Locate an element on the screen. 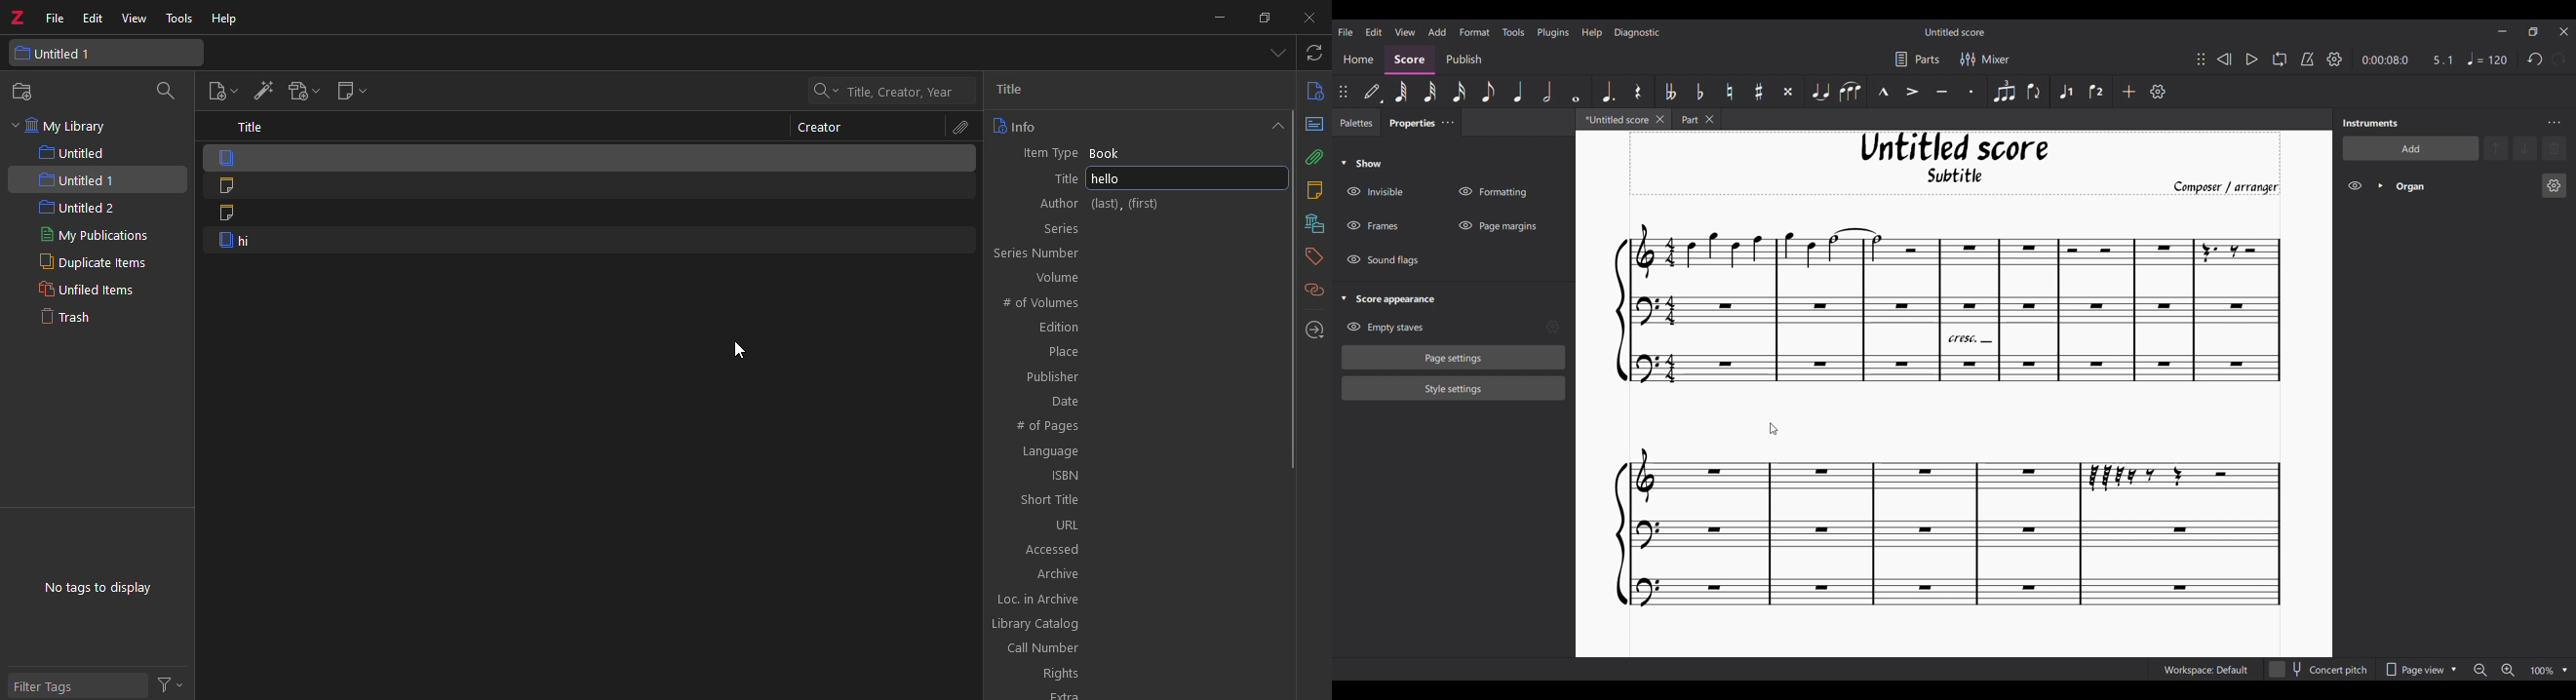  Close/Undock Properties tab is located at coordinates (1447, 123).